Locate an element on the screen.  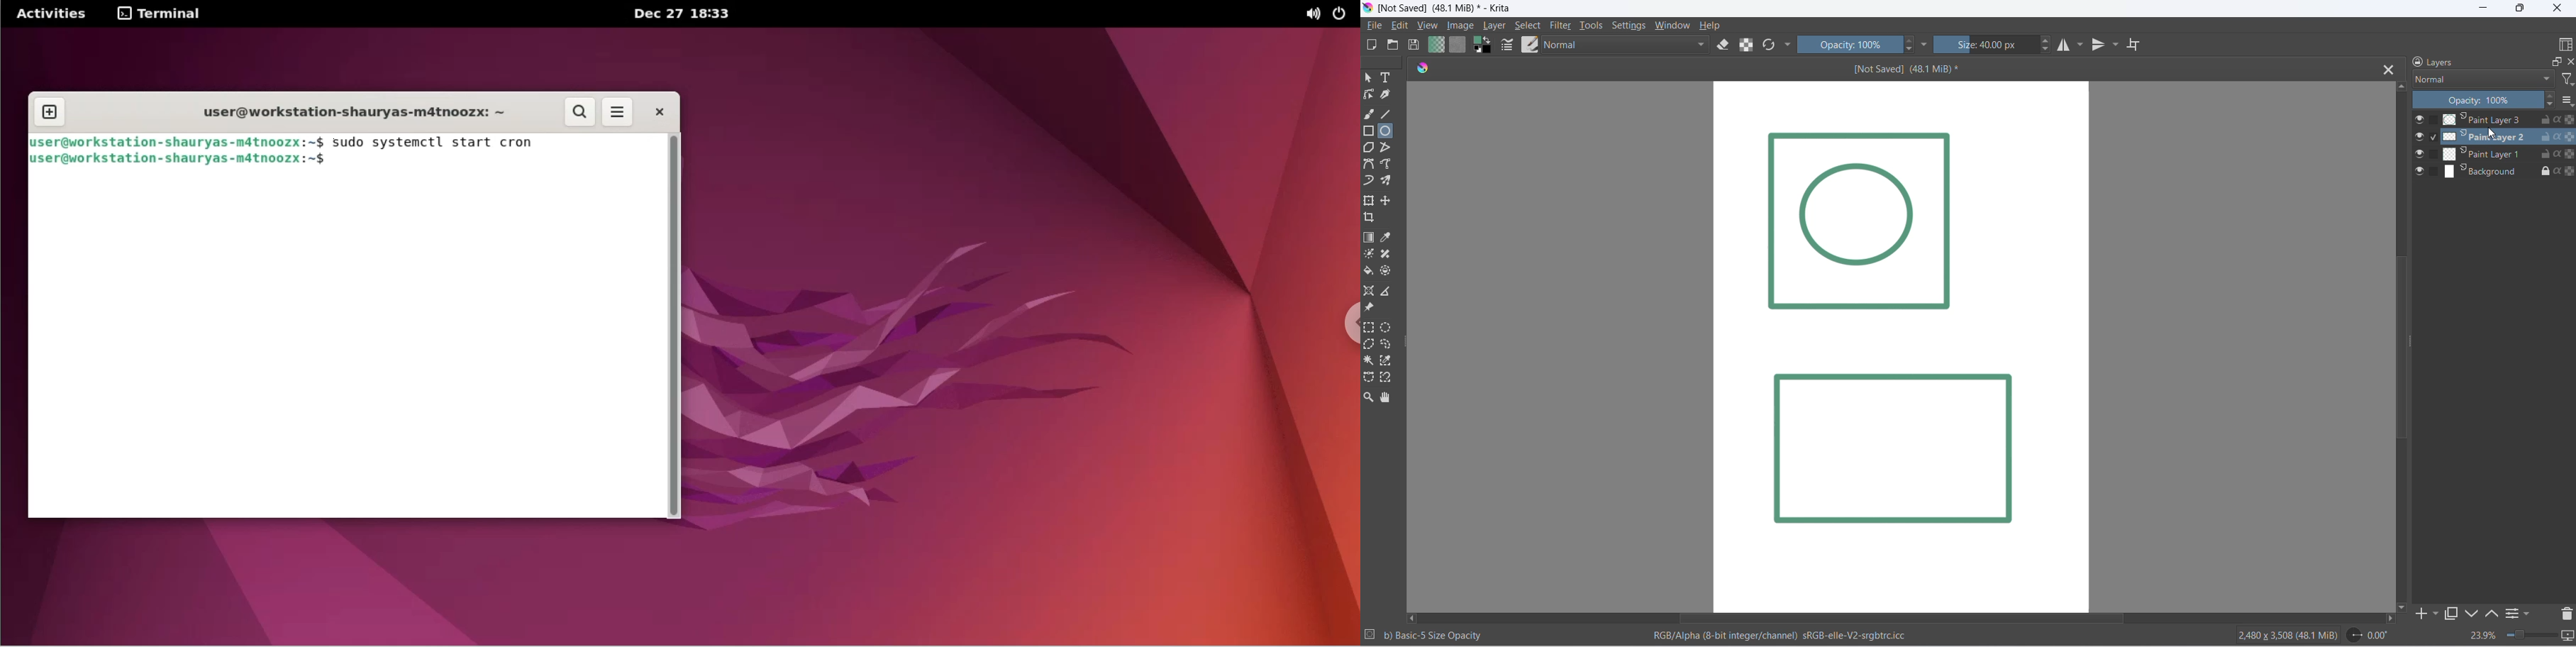
0.00 is located at coordinates (2367, 636).